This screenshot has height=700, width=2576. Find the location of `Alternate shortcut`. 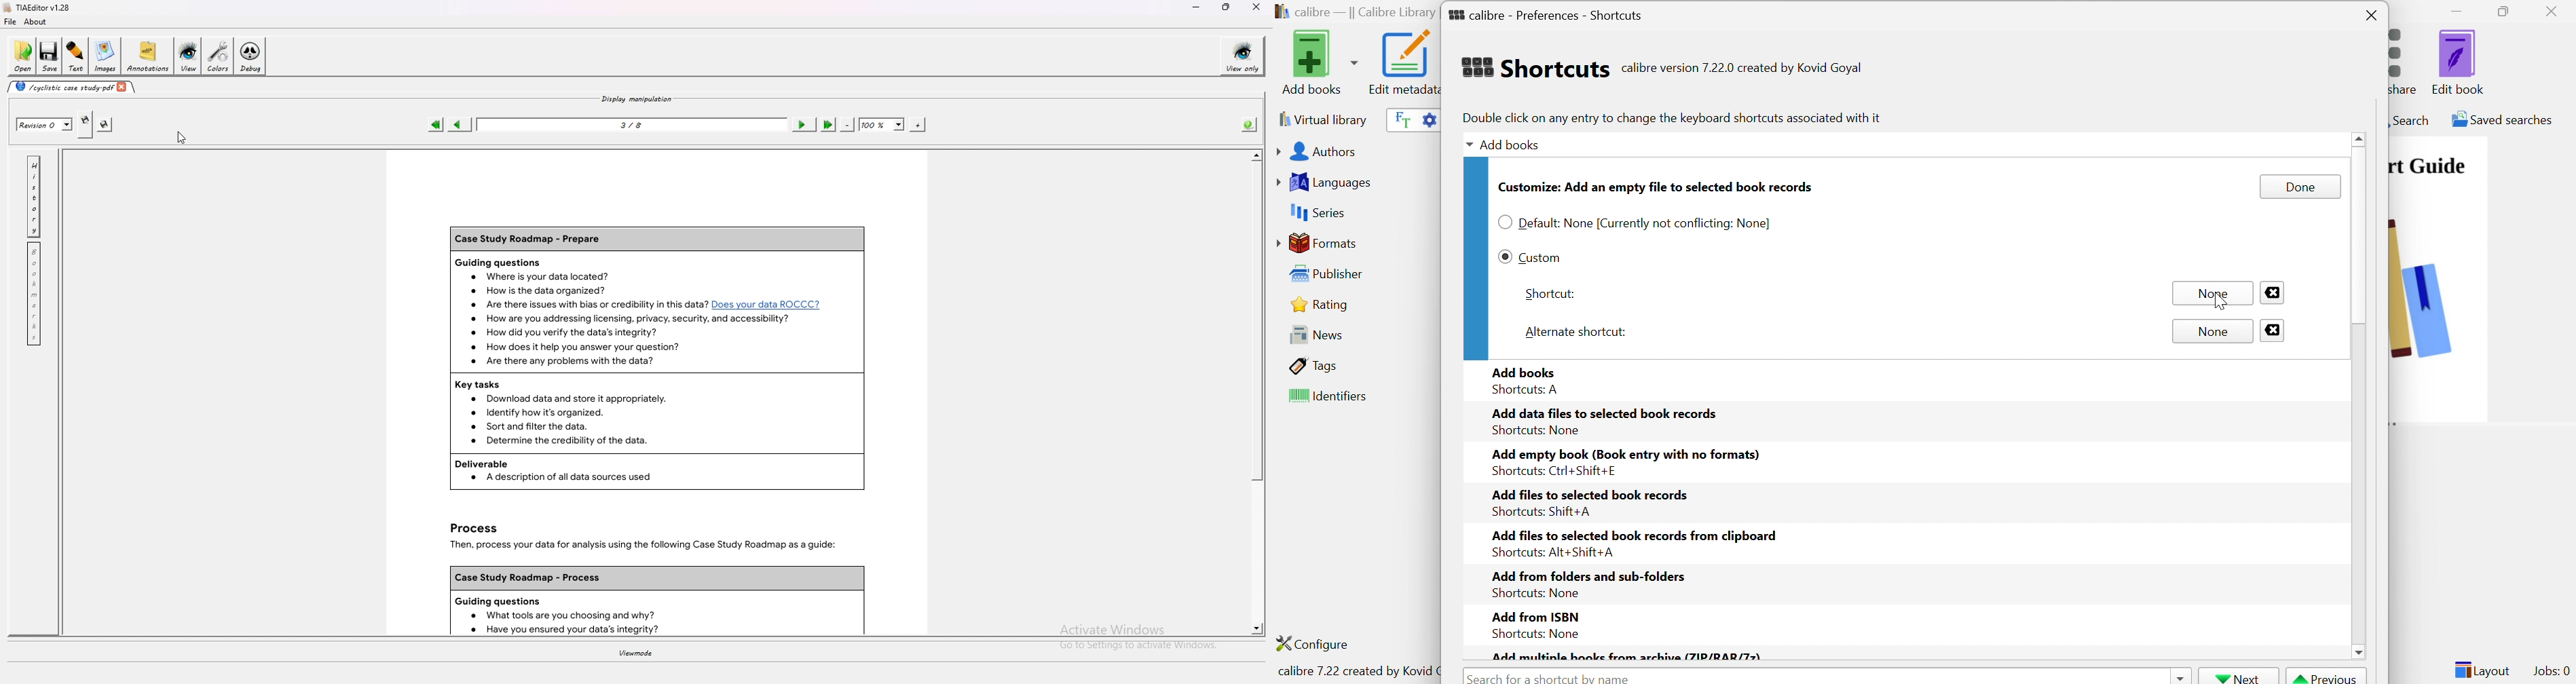

Alternate shortcut is located at coordinates (1578, 330).